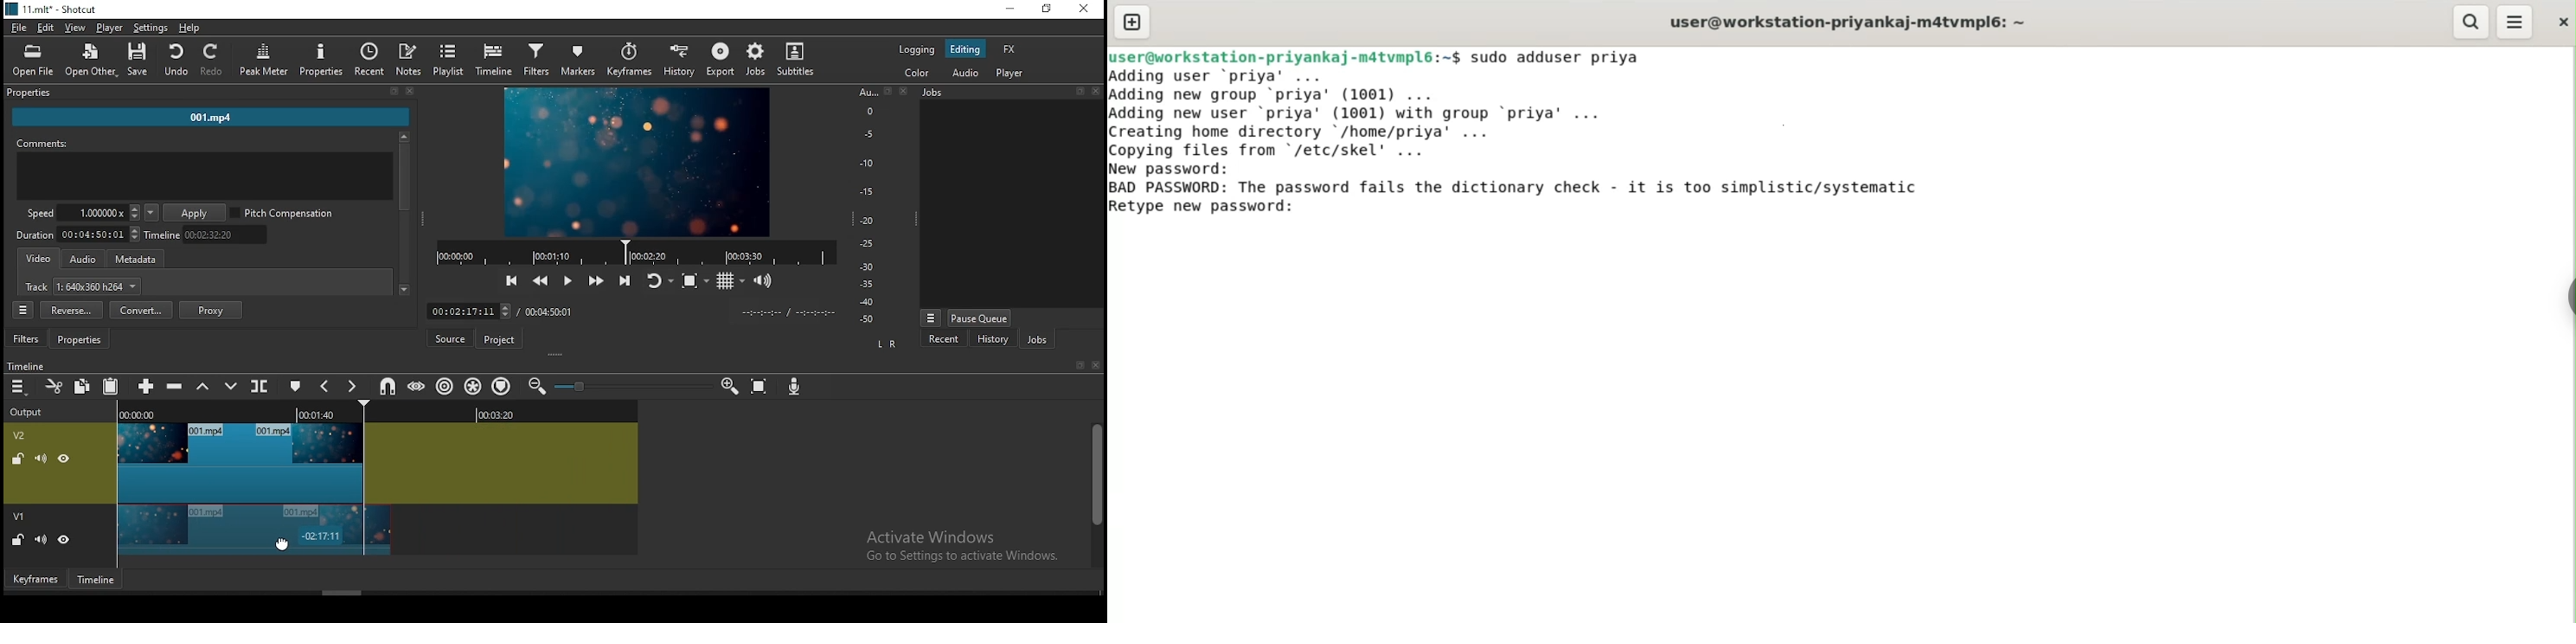  What do you see at coordinates (511, 279) in the screenshot?
I see `skip to previous point` at bounding box center [511, 279].